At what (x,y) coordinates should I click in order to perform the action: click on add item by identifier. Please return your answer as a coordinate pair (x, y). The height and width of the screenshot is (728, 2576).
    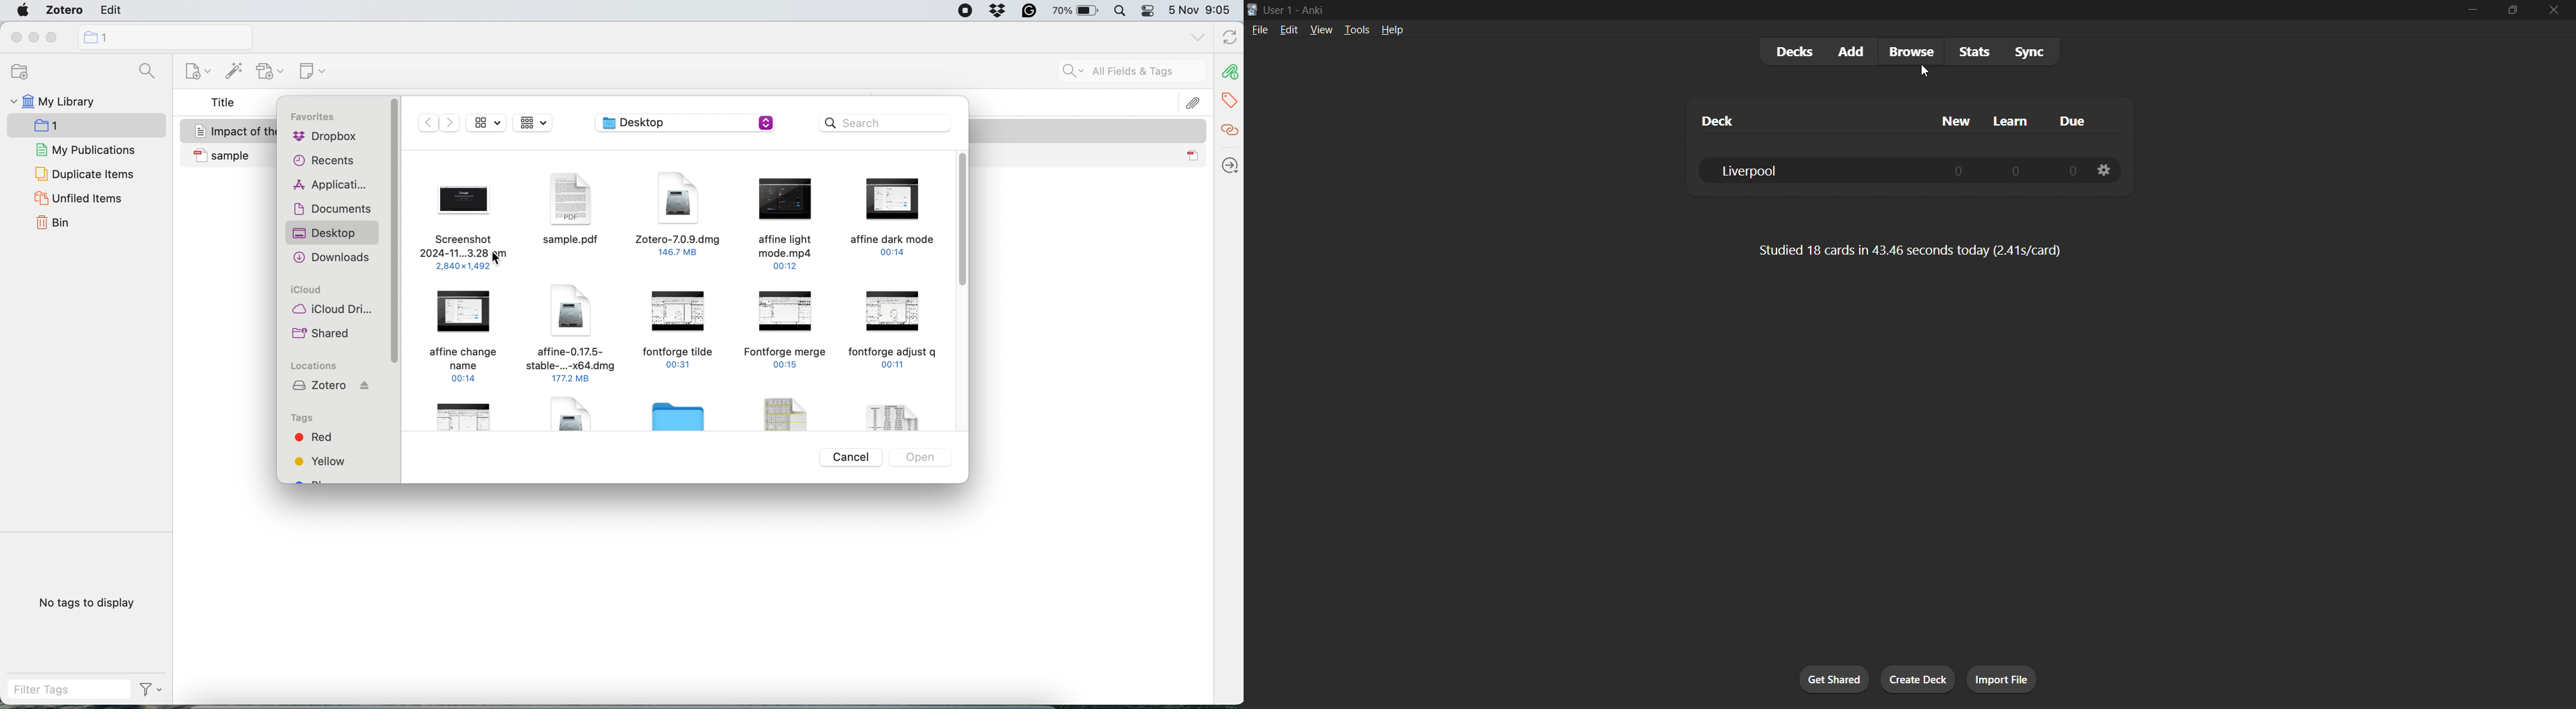
    Looking at the image, I should click on (231, 71).